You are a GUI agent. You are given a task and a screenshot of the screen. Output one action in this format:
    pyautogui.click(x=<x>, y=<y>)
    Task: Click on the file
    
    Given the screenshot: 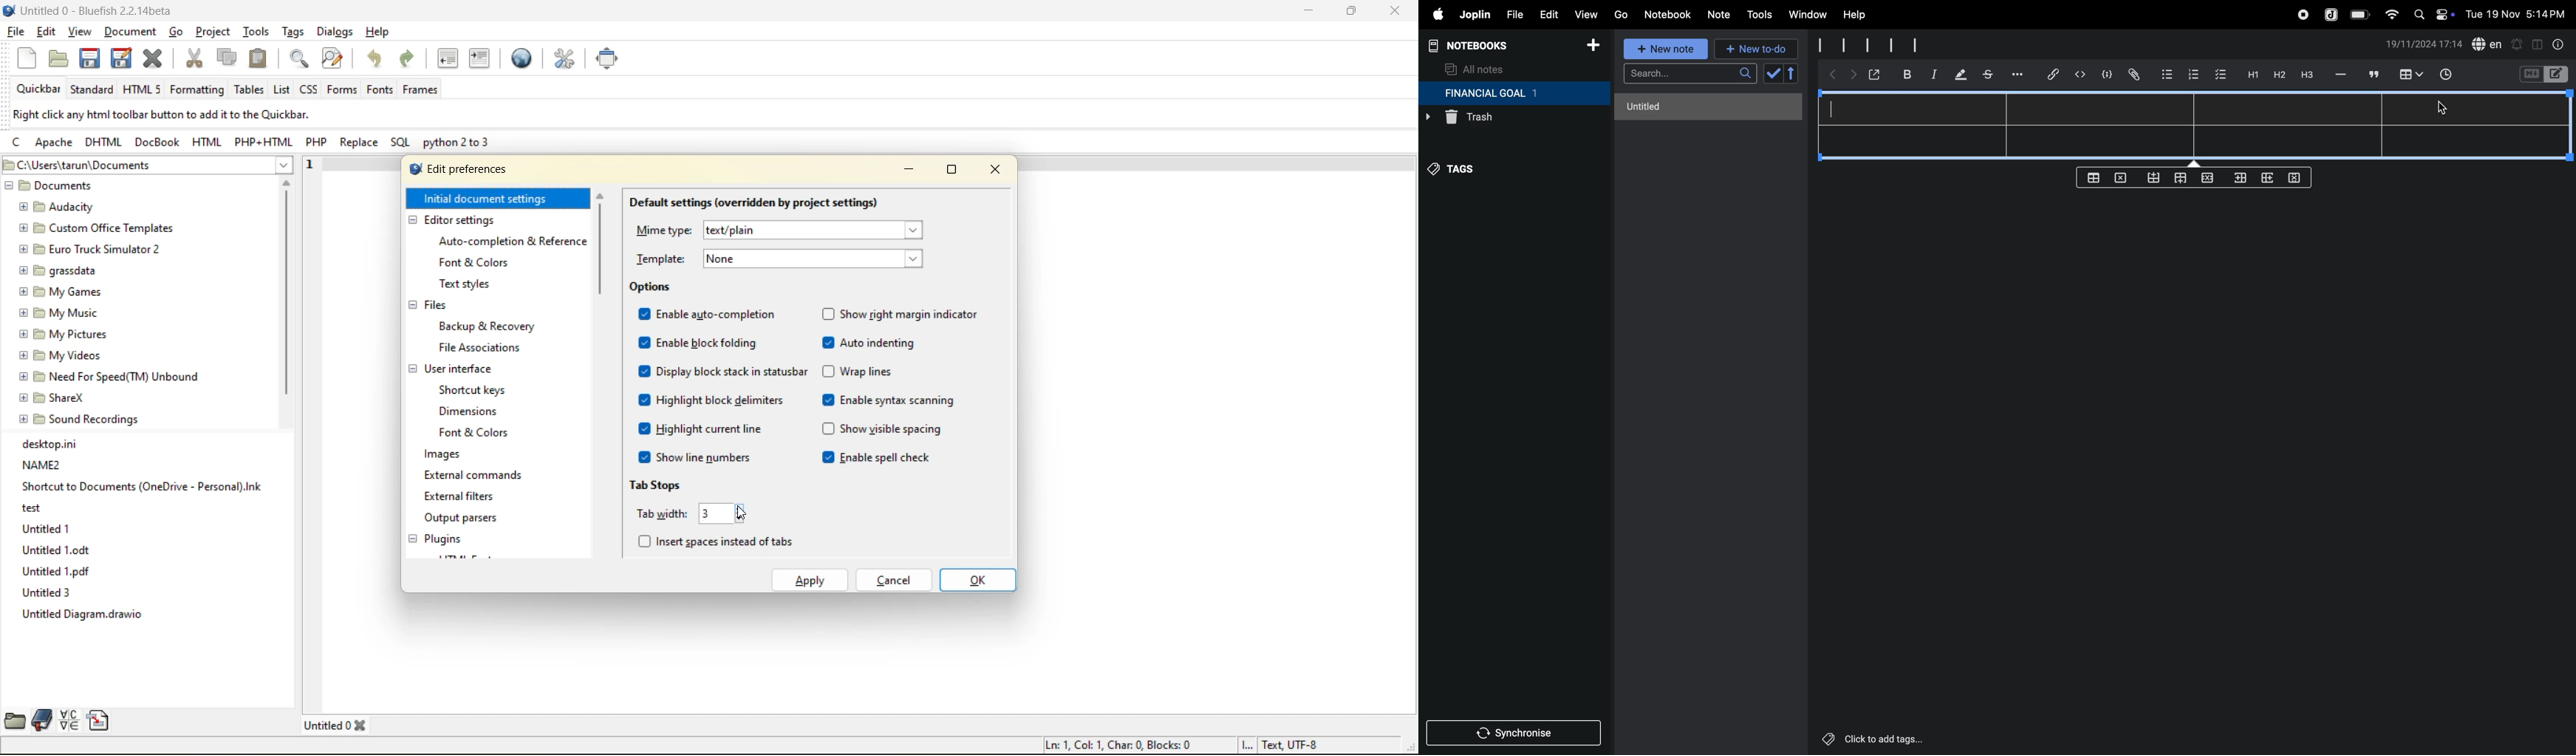 What is the action you would take?
    pyautogui.click(x=14, y=31)
    